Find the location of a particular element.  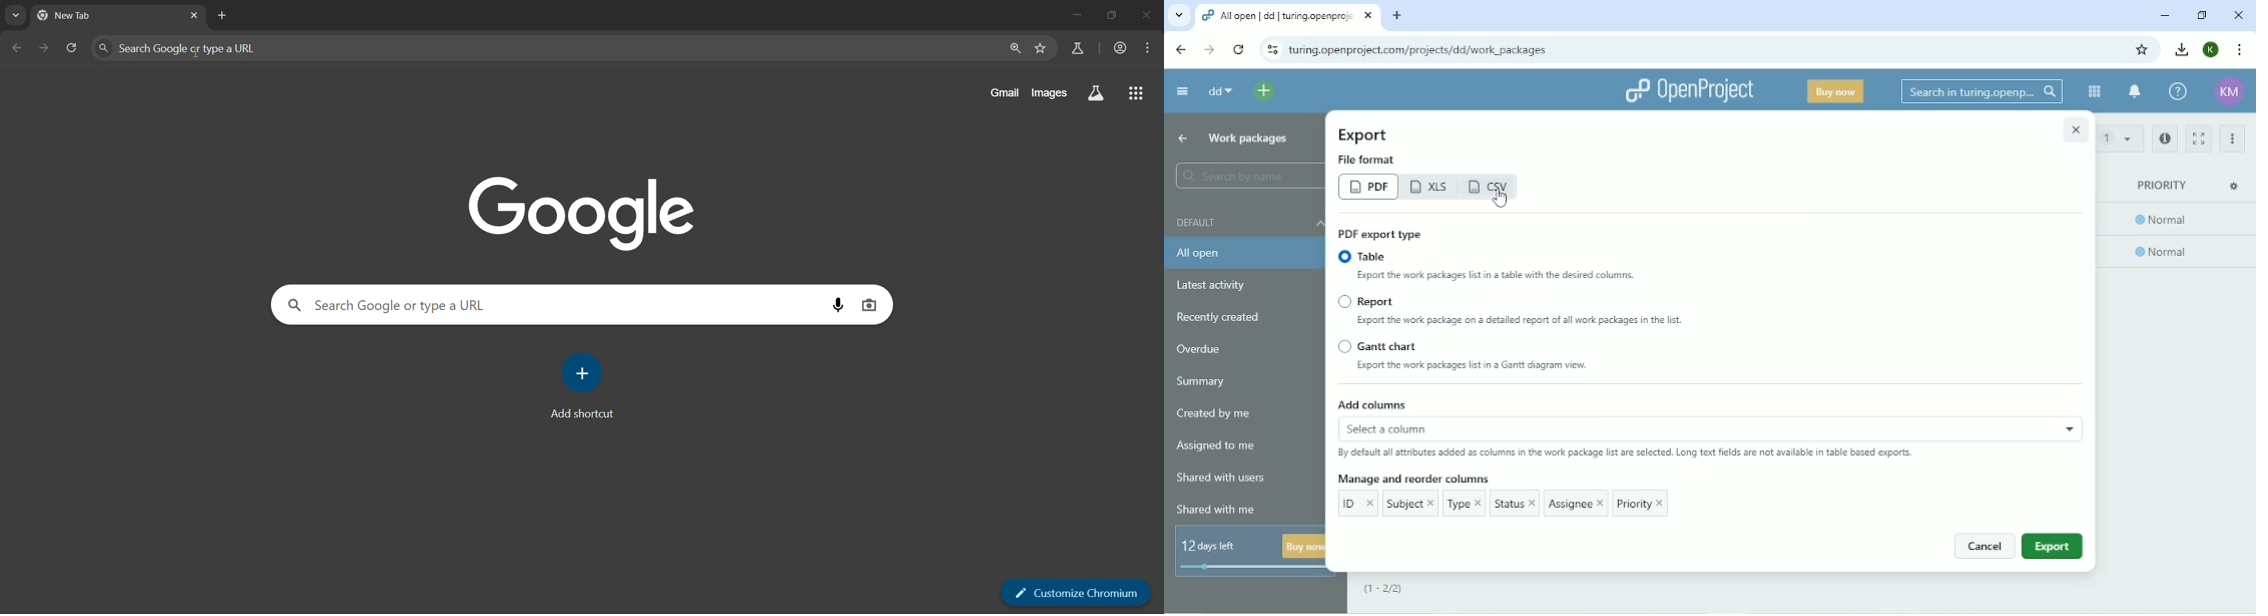

By default all attributes added as columns in the work package list are selected. Long text fields are not available in the table based reports. is located at coordinates (1625, 454).